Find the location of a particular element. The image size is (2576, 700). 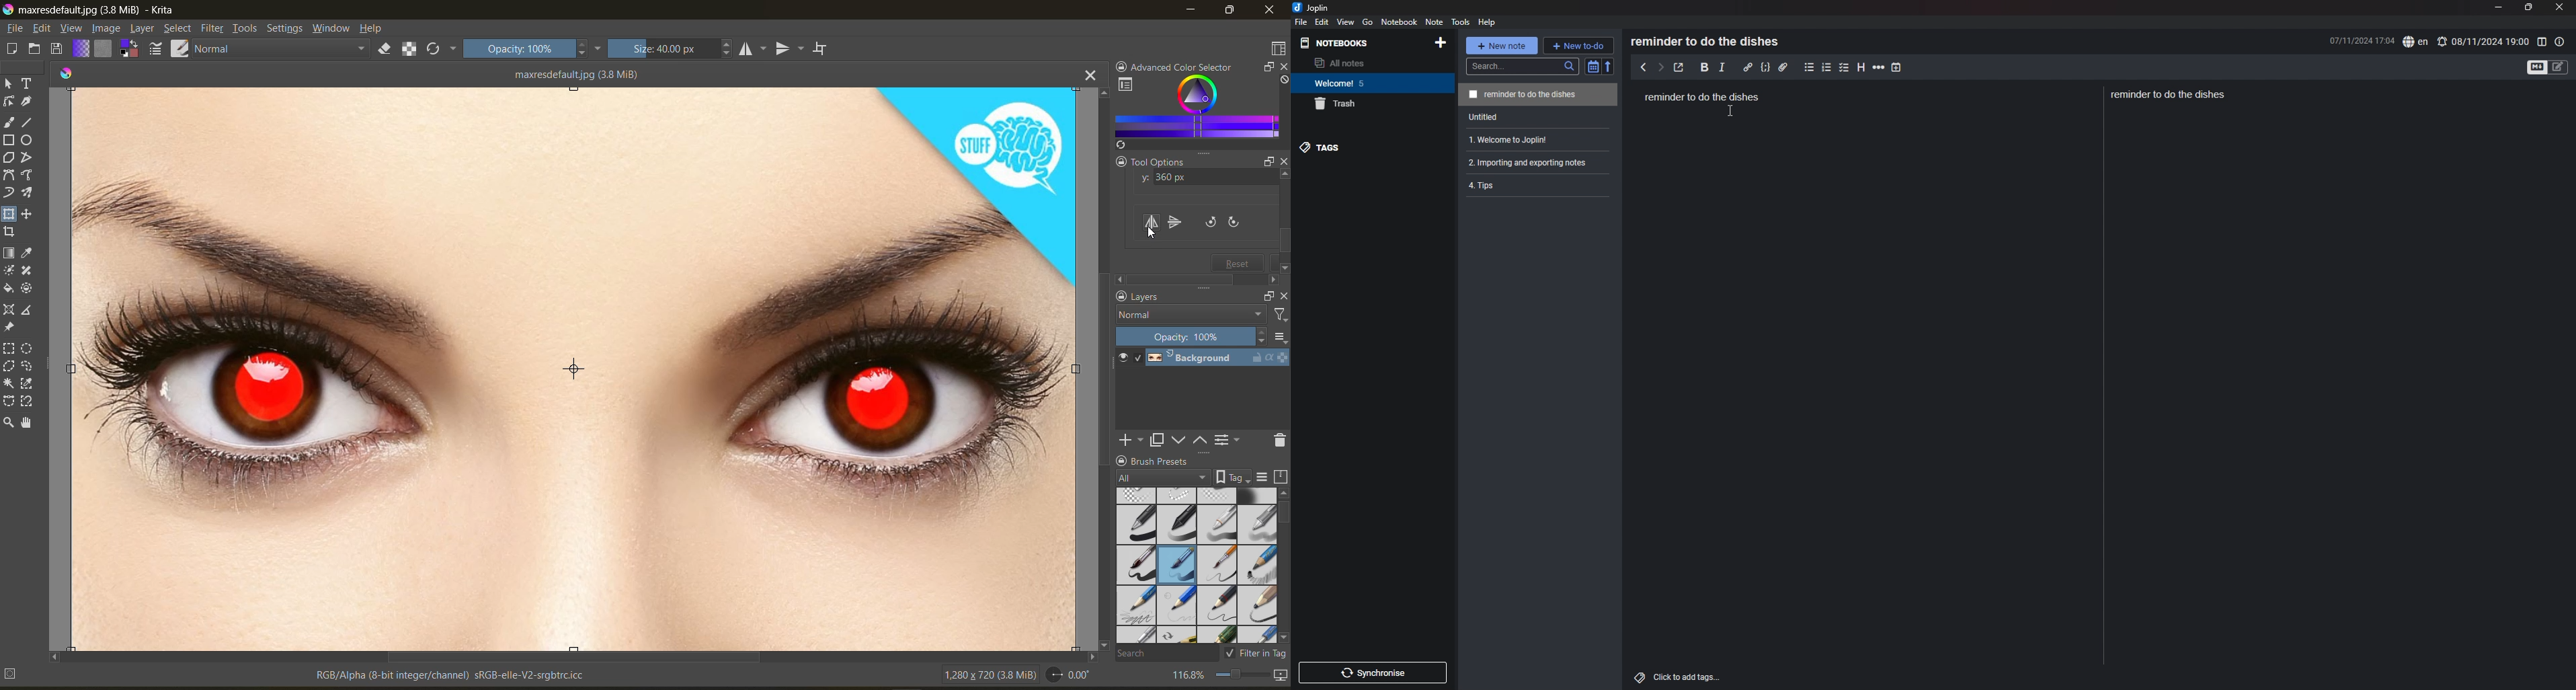

add notebook is located at coordinates (1442, 42).